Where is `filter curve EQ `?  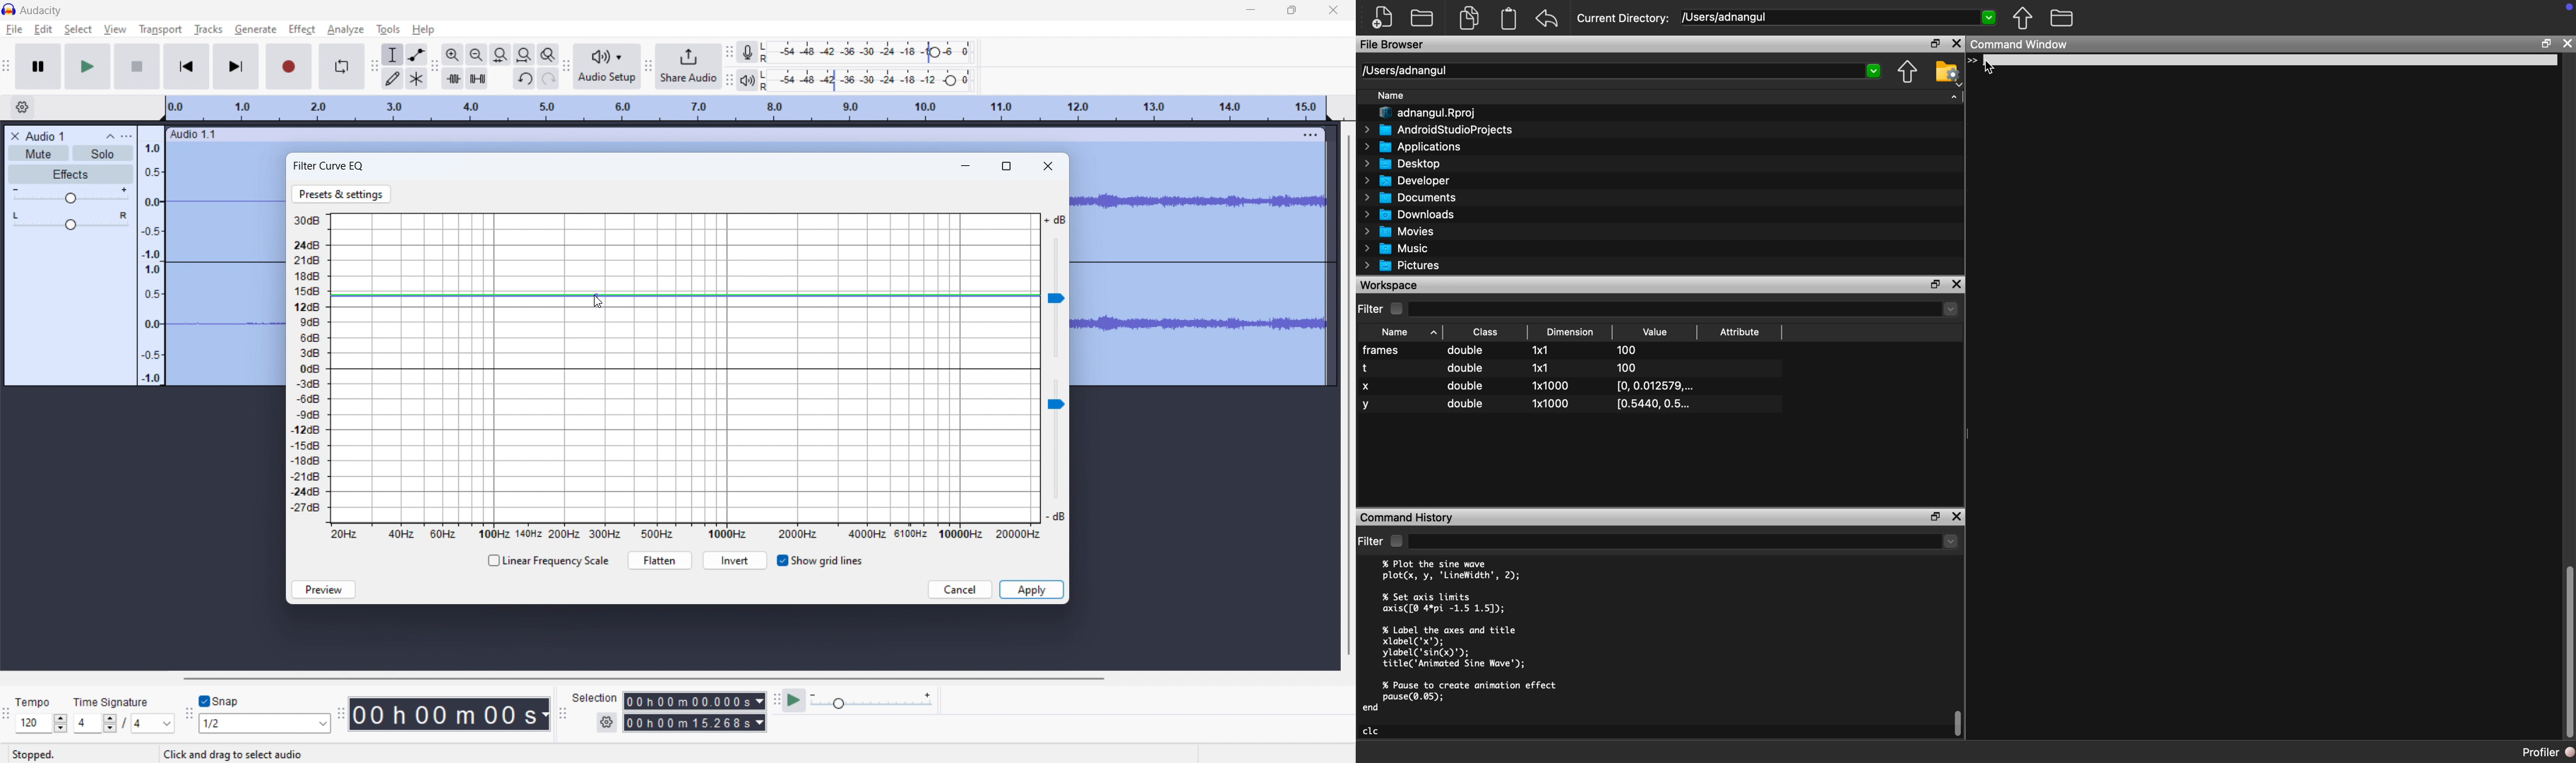 filter curve EQ  is located at coordinates (329, 166).